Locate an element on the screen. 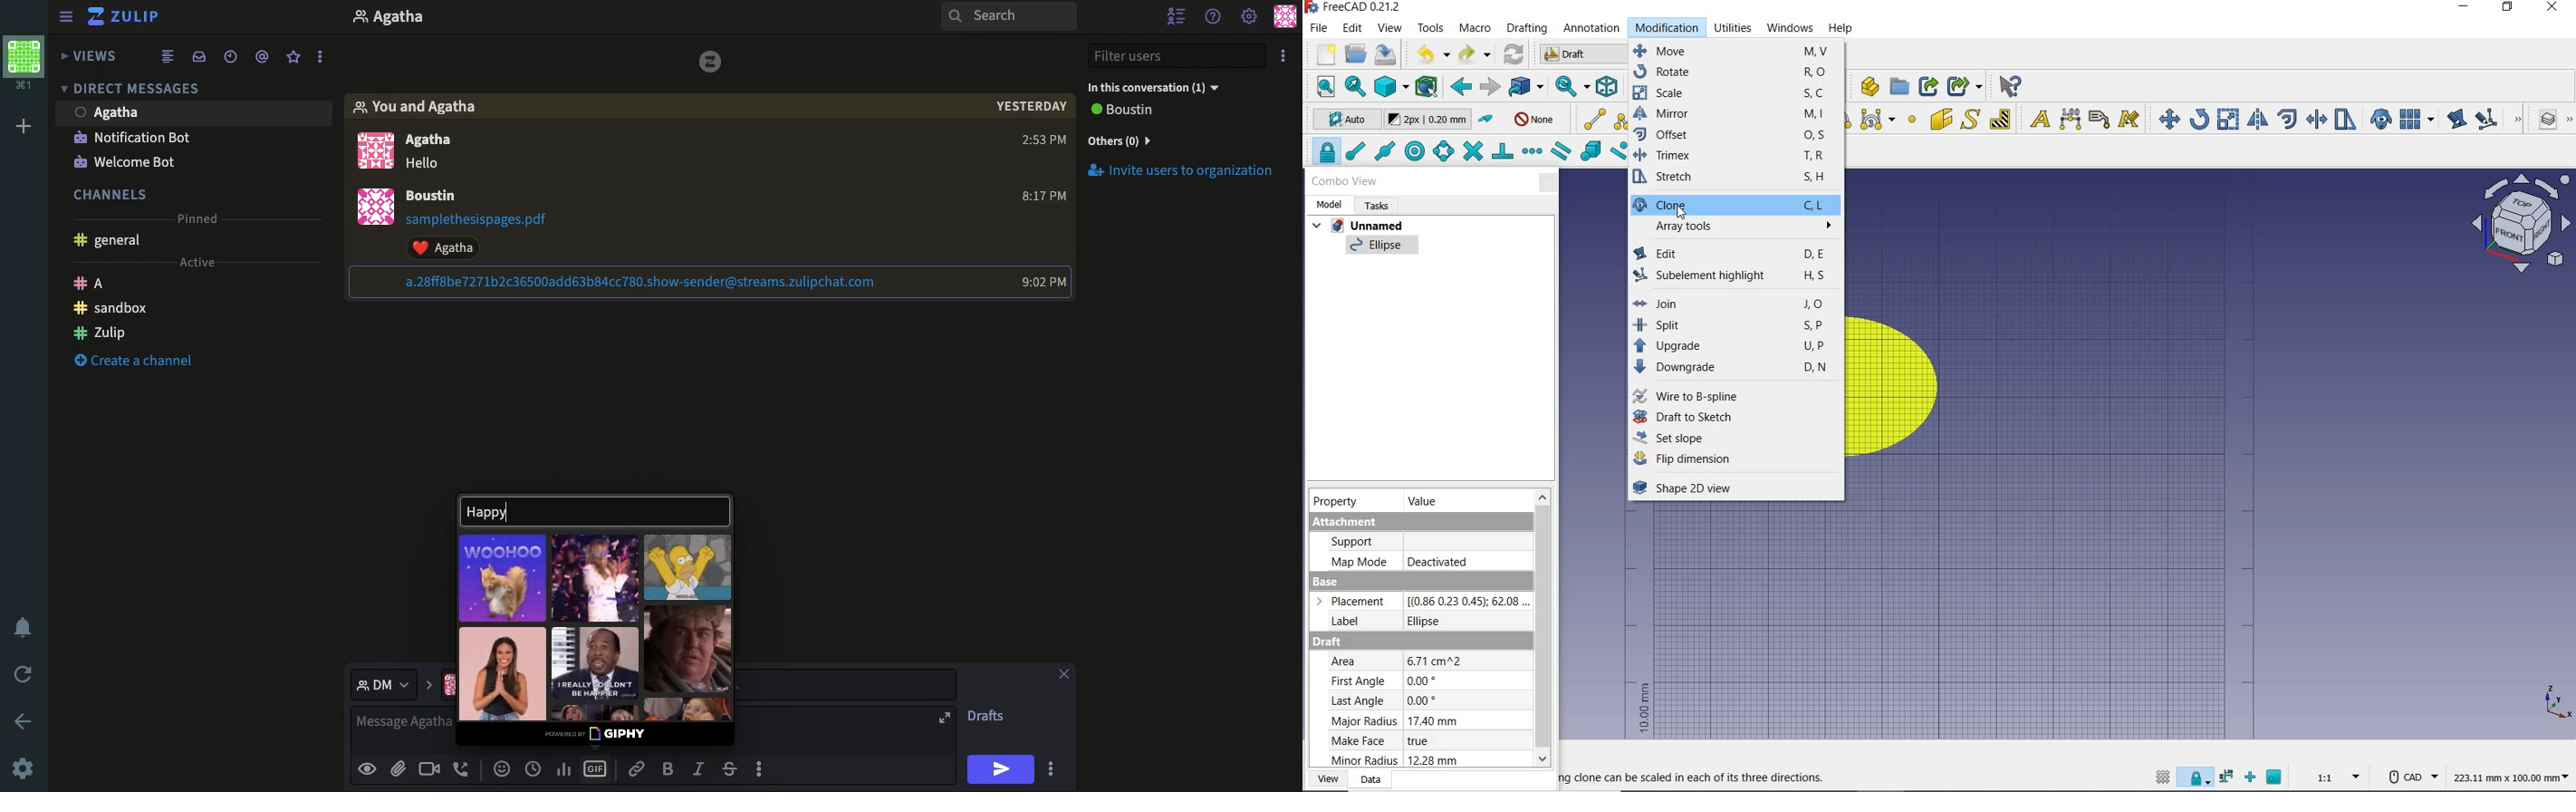 The image size is (2576, 812). CAD Navigation Style is located at coordinates (2408, 778).